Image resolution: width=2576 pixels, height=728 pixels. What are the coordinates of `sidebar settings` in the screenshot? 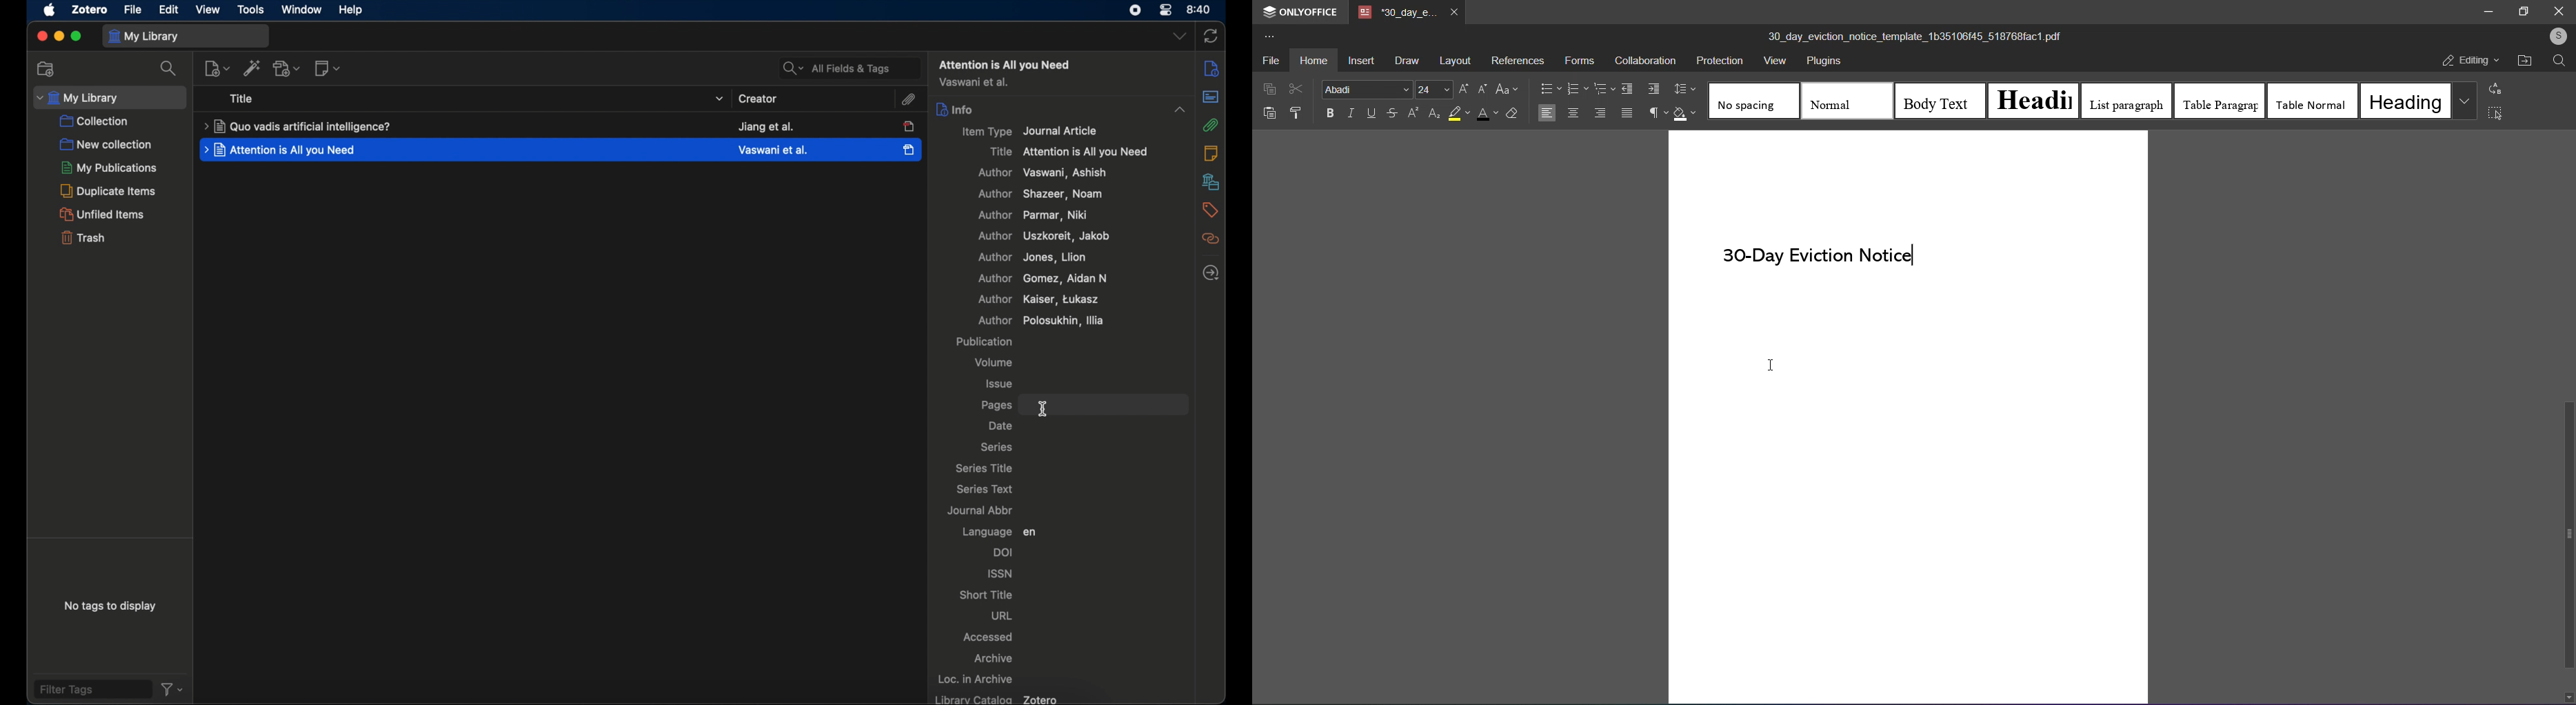 It's located at (1212, 69).